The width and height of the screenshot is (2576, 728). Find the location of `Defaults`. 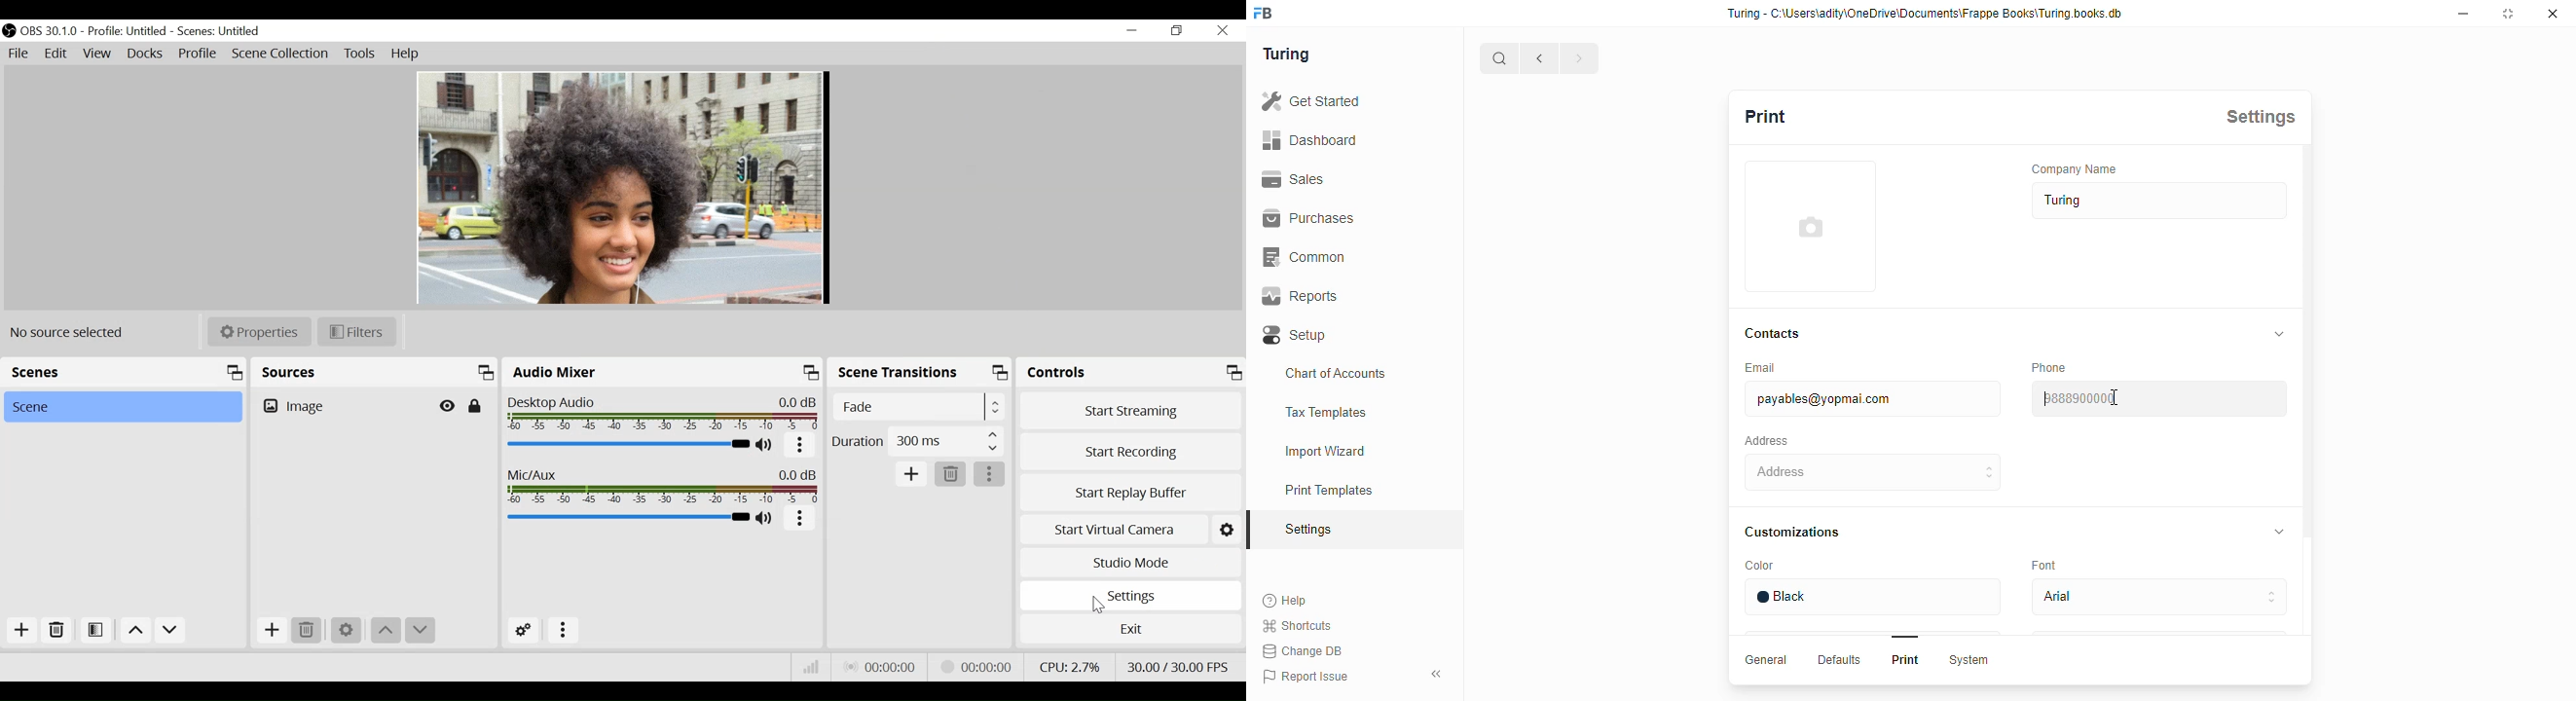

Defaults is located at coordinates (1836, 660).